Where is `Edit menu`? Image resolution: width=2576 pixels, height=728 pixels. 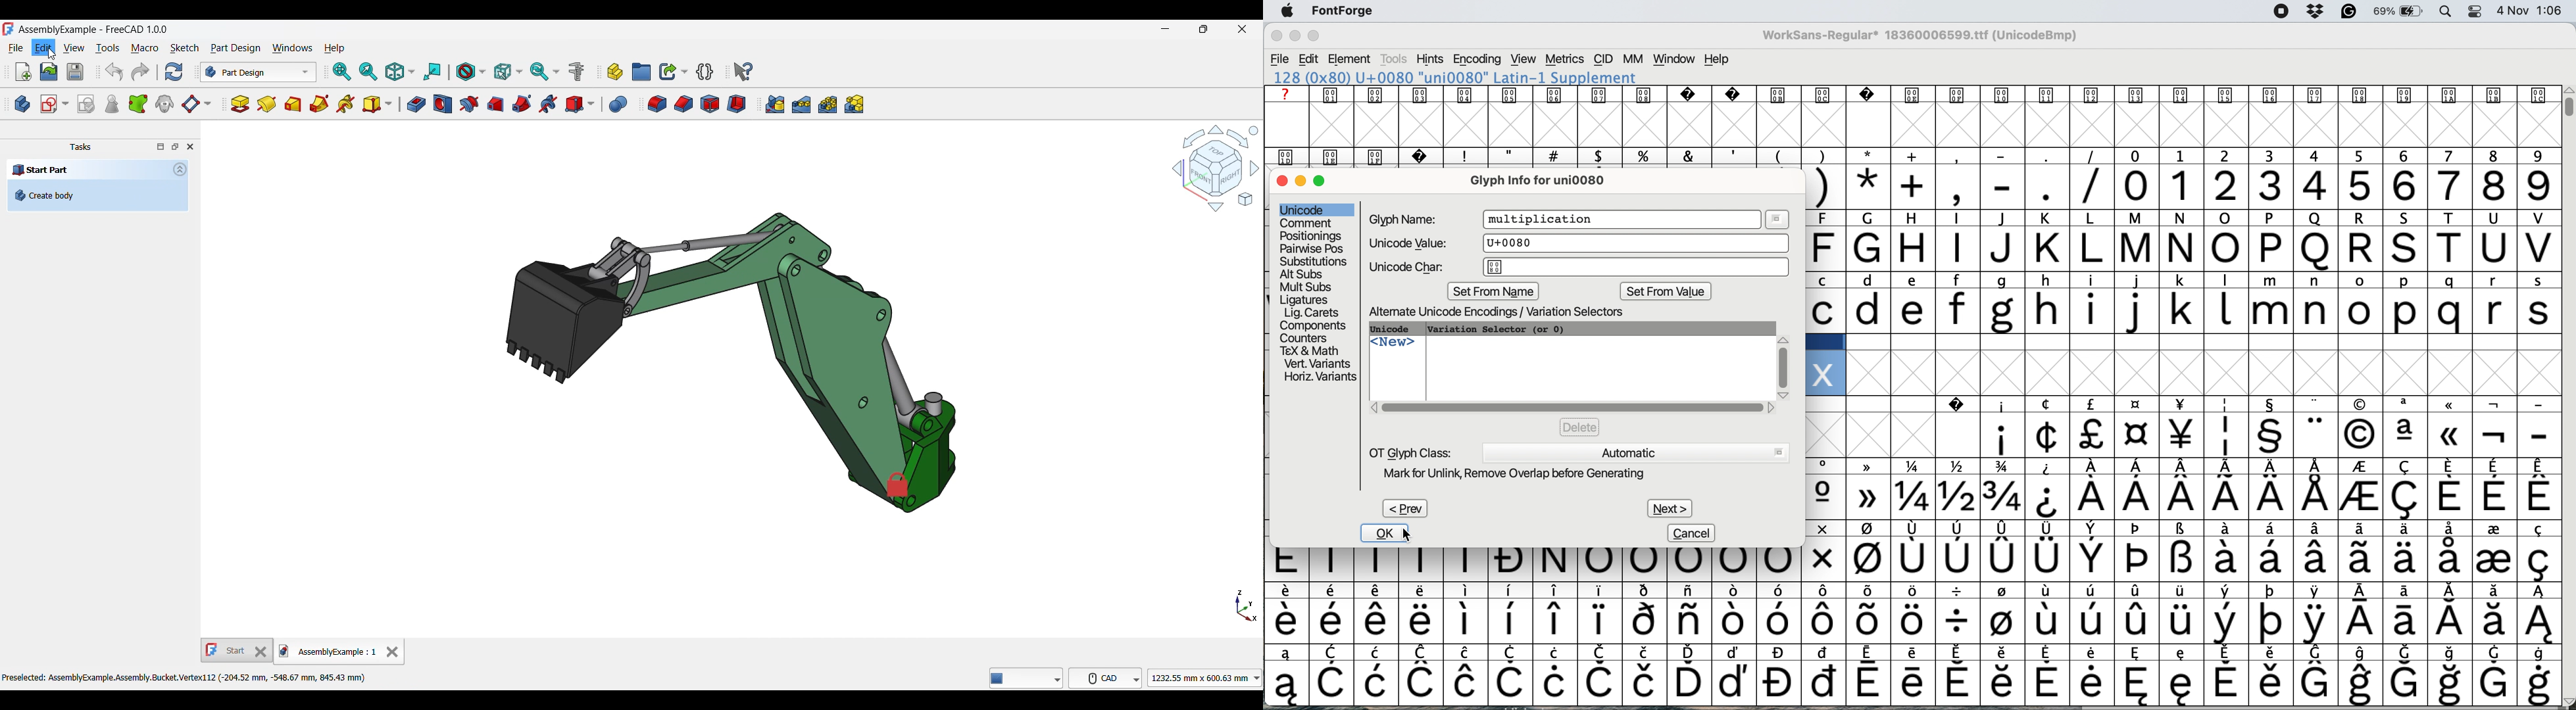 Edit menu is located at coordinates (43, 48).